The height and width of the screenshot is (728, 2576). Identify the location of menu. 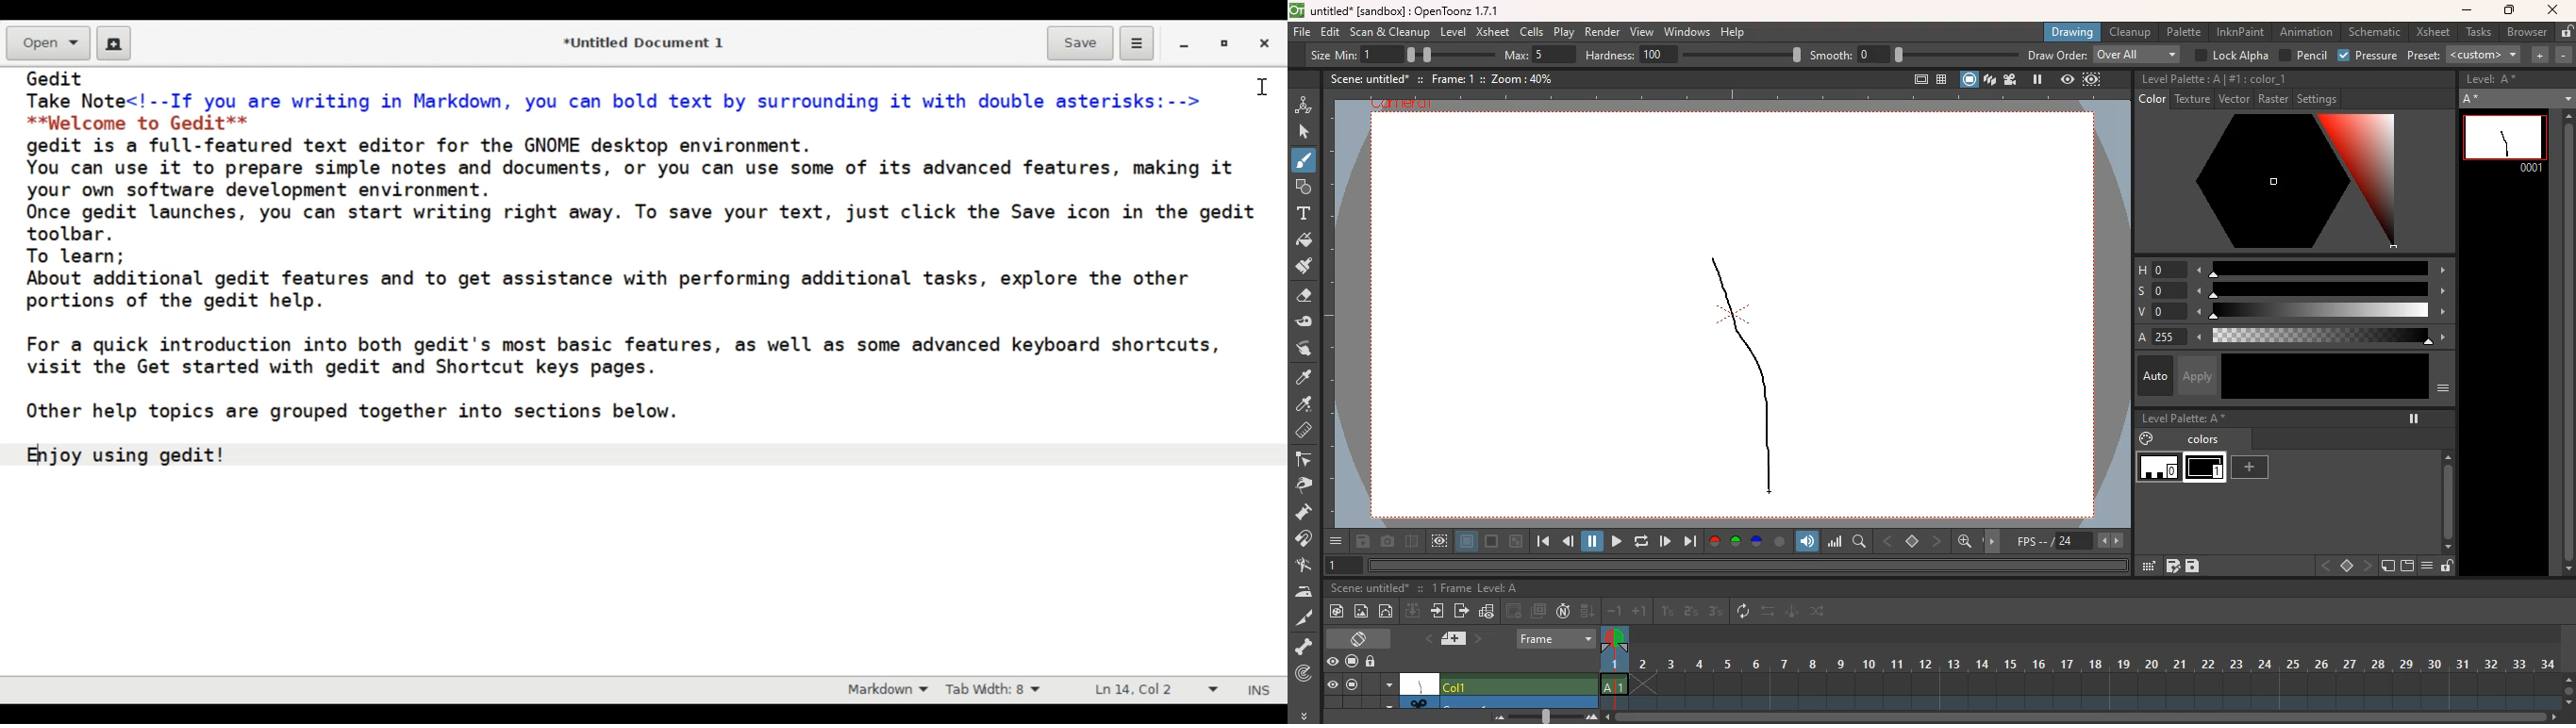
(2442, 392).